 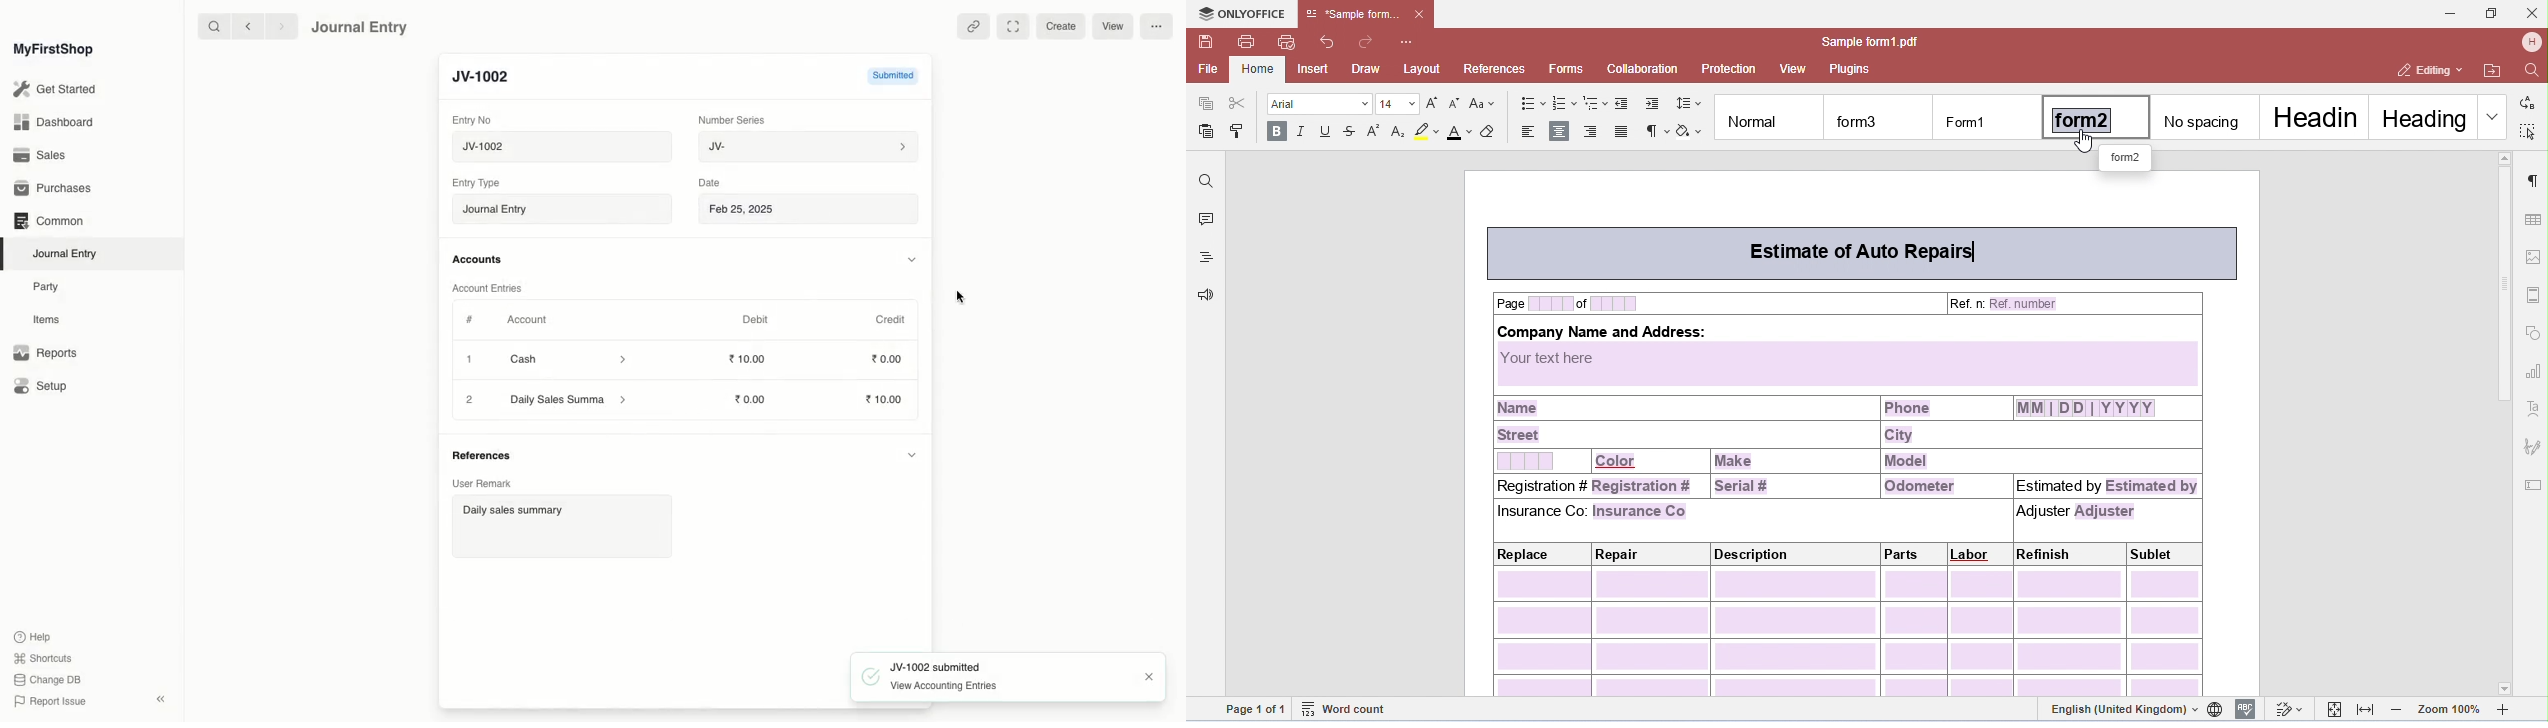 What do you see at coordinates (755, 399) in the screenshot?
I see `10.00` at bounding box center [755, 399].